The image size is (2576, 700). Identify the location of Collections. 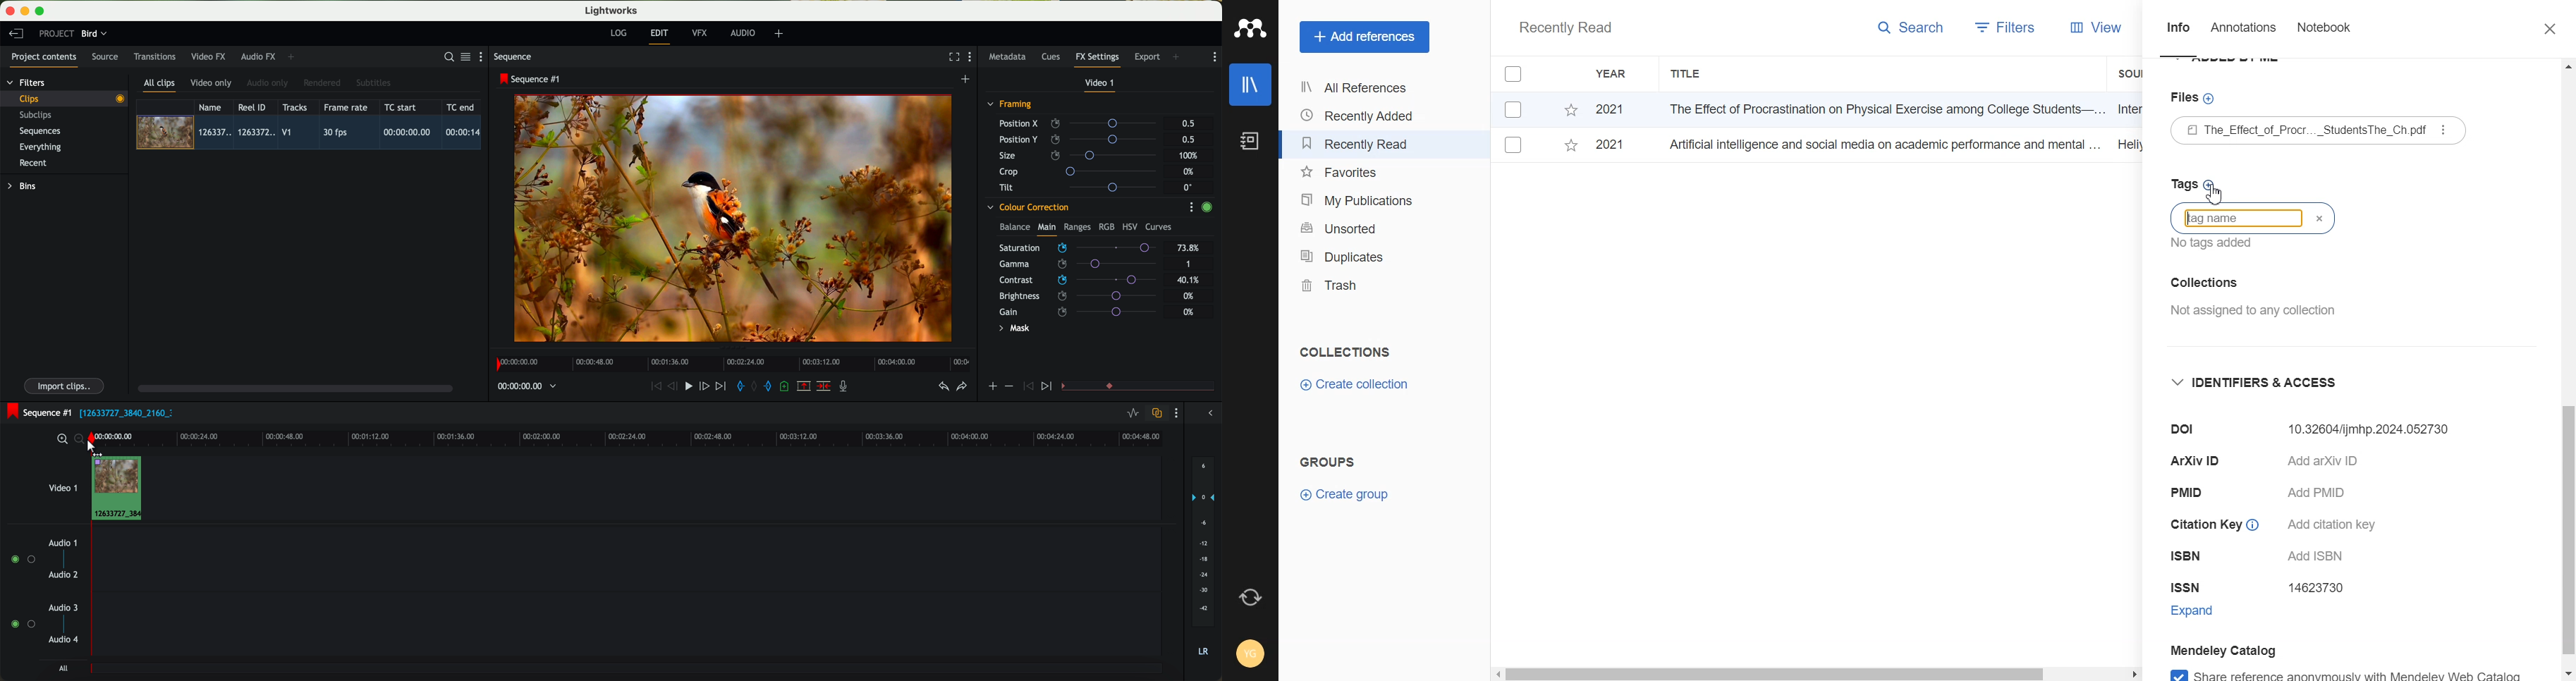
(1345, 352).